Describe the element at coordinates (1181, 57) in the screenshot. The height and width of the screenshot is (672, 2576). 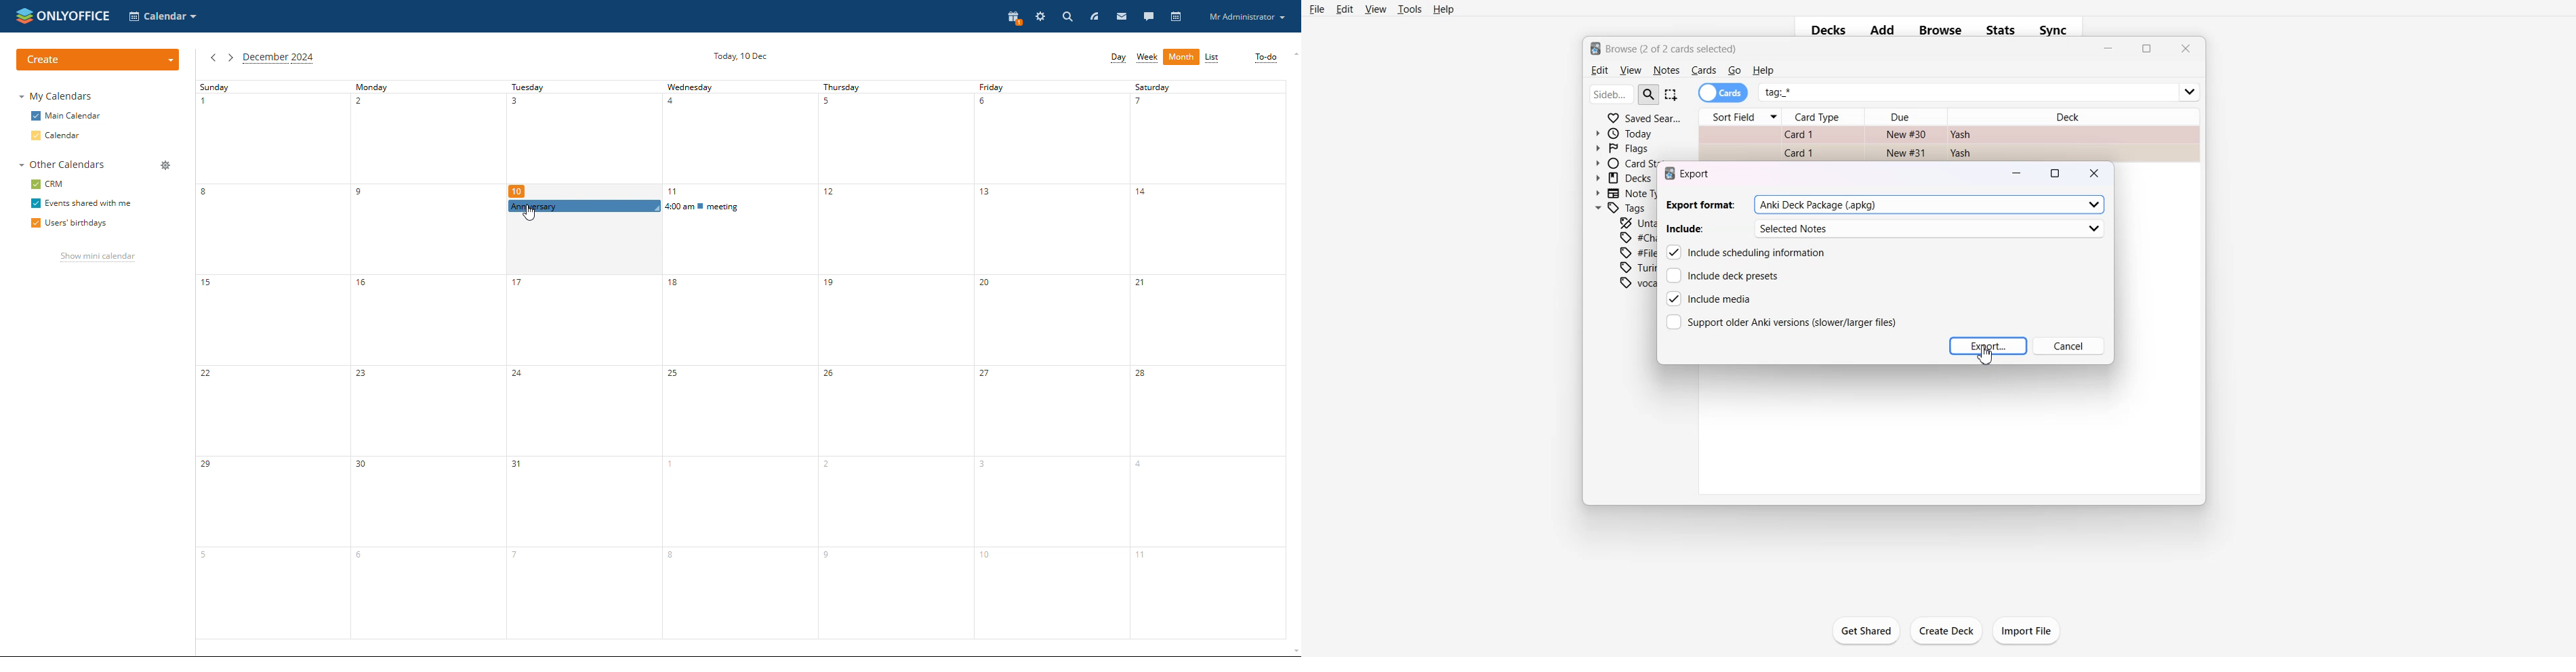
I see `month view` at that location.